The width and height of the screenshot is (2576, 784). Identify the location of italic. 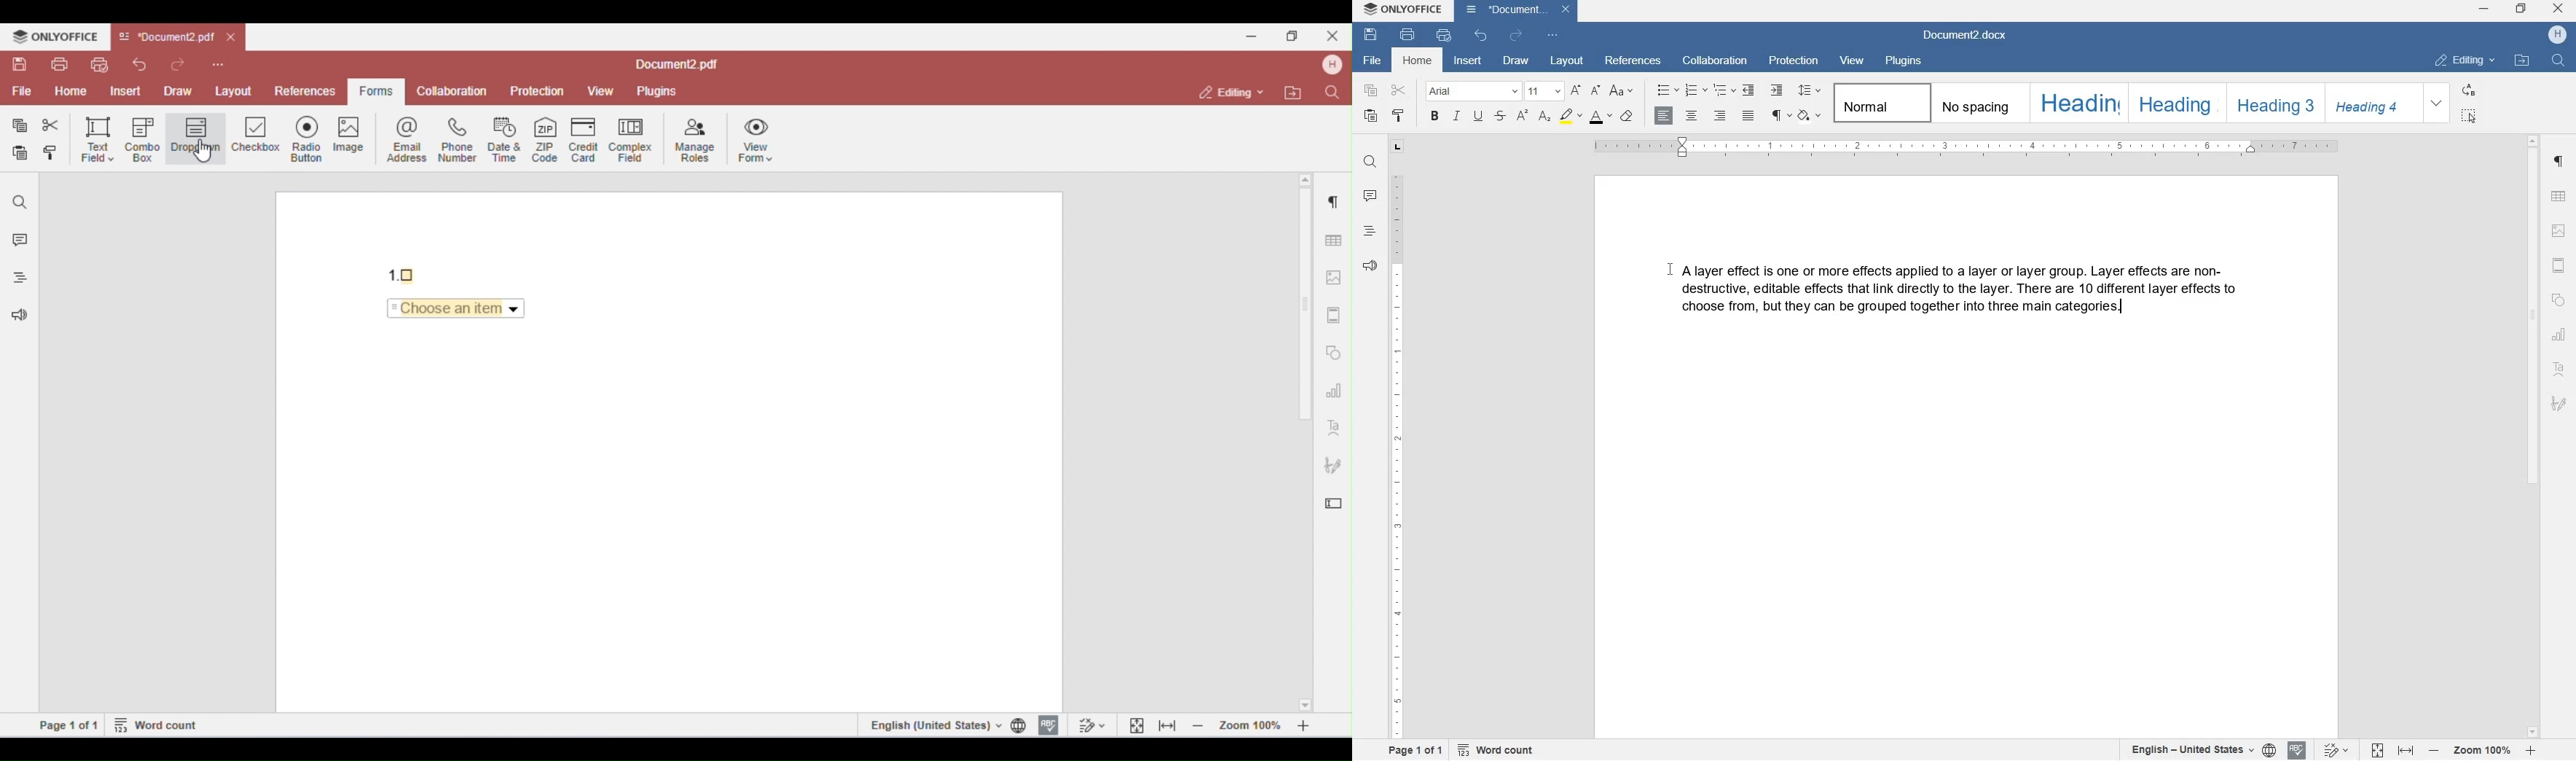
(1457, 117).